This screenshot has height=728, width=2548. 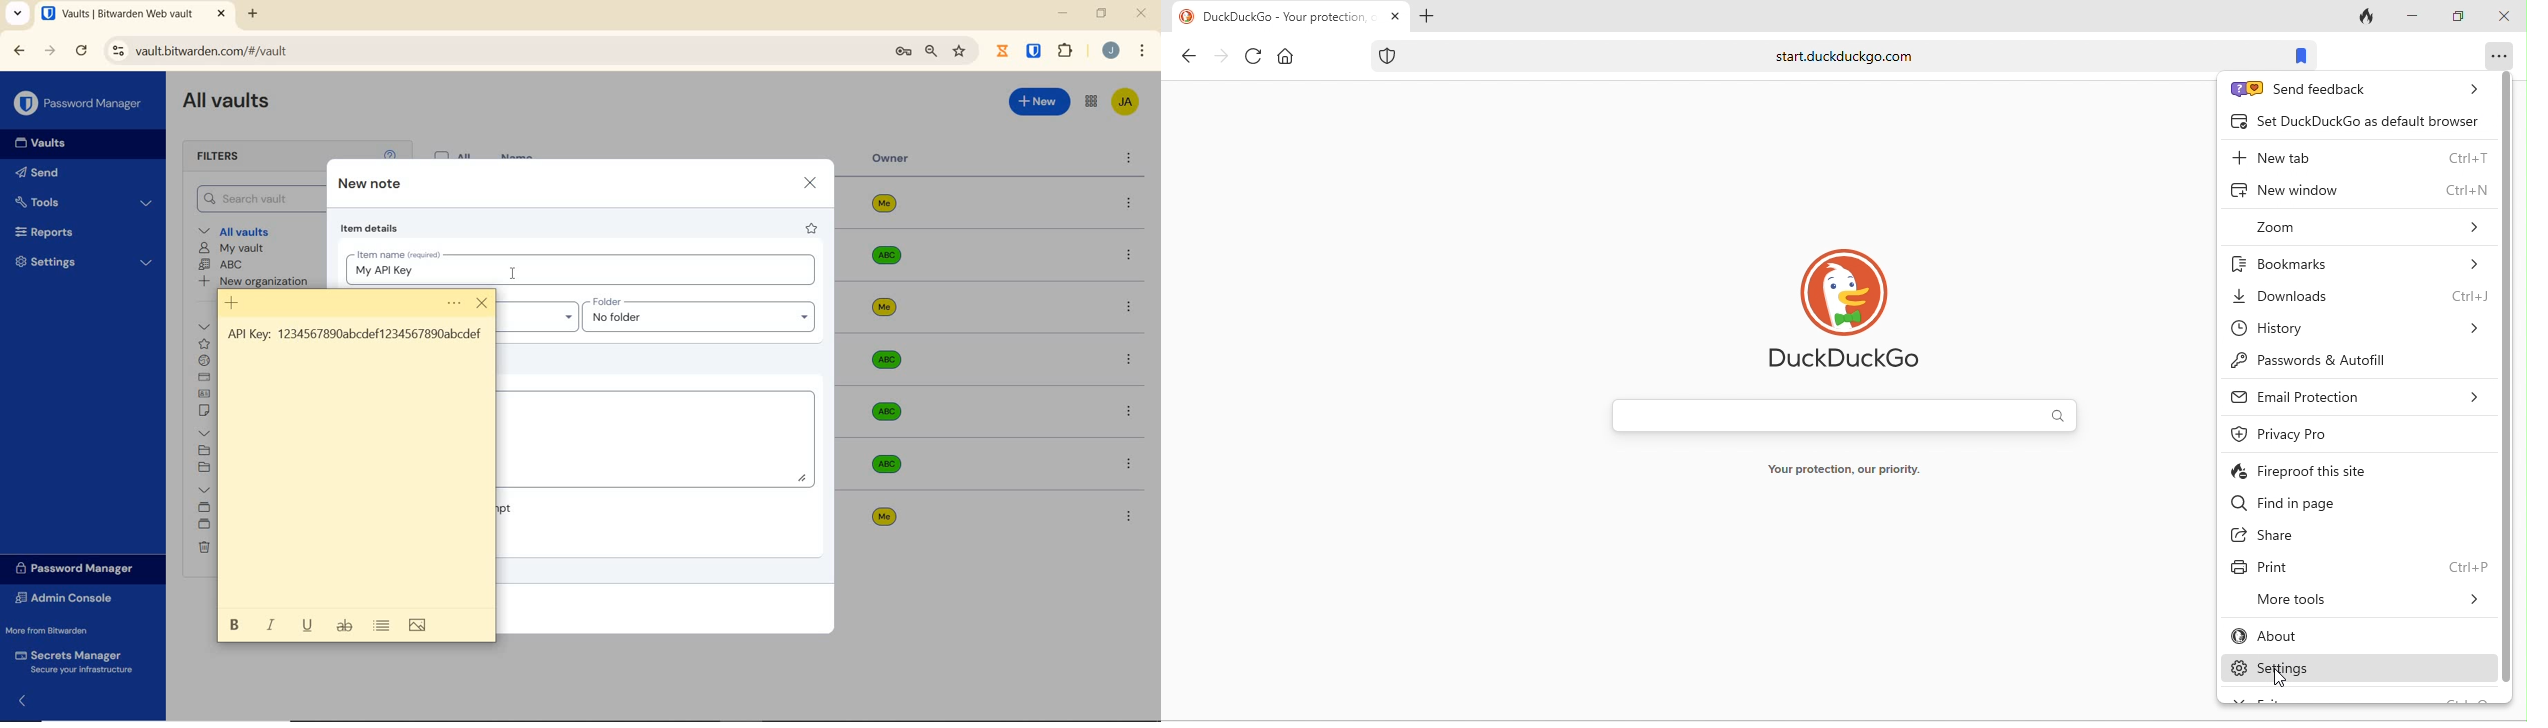 What do you see at coordinates (811, 182) in the screenshot?
I see `close` at bounding box center [811, 182].